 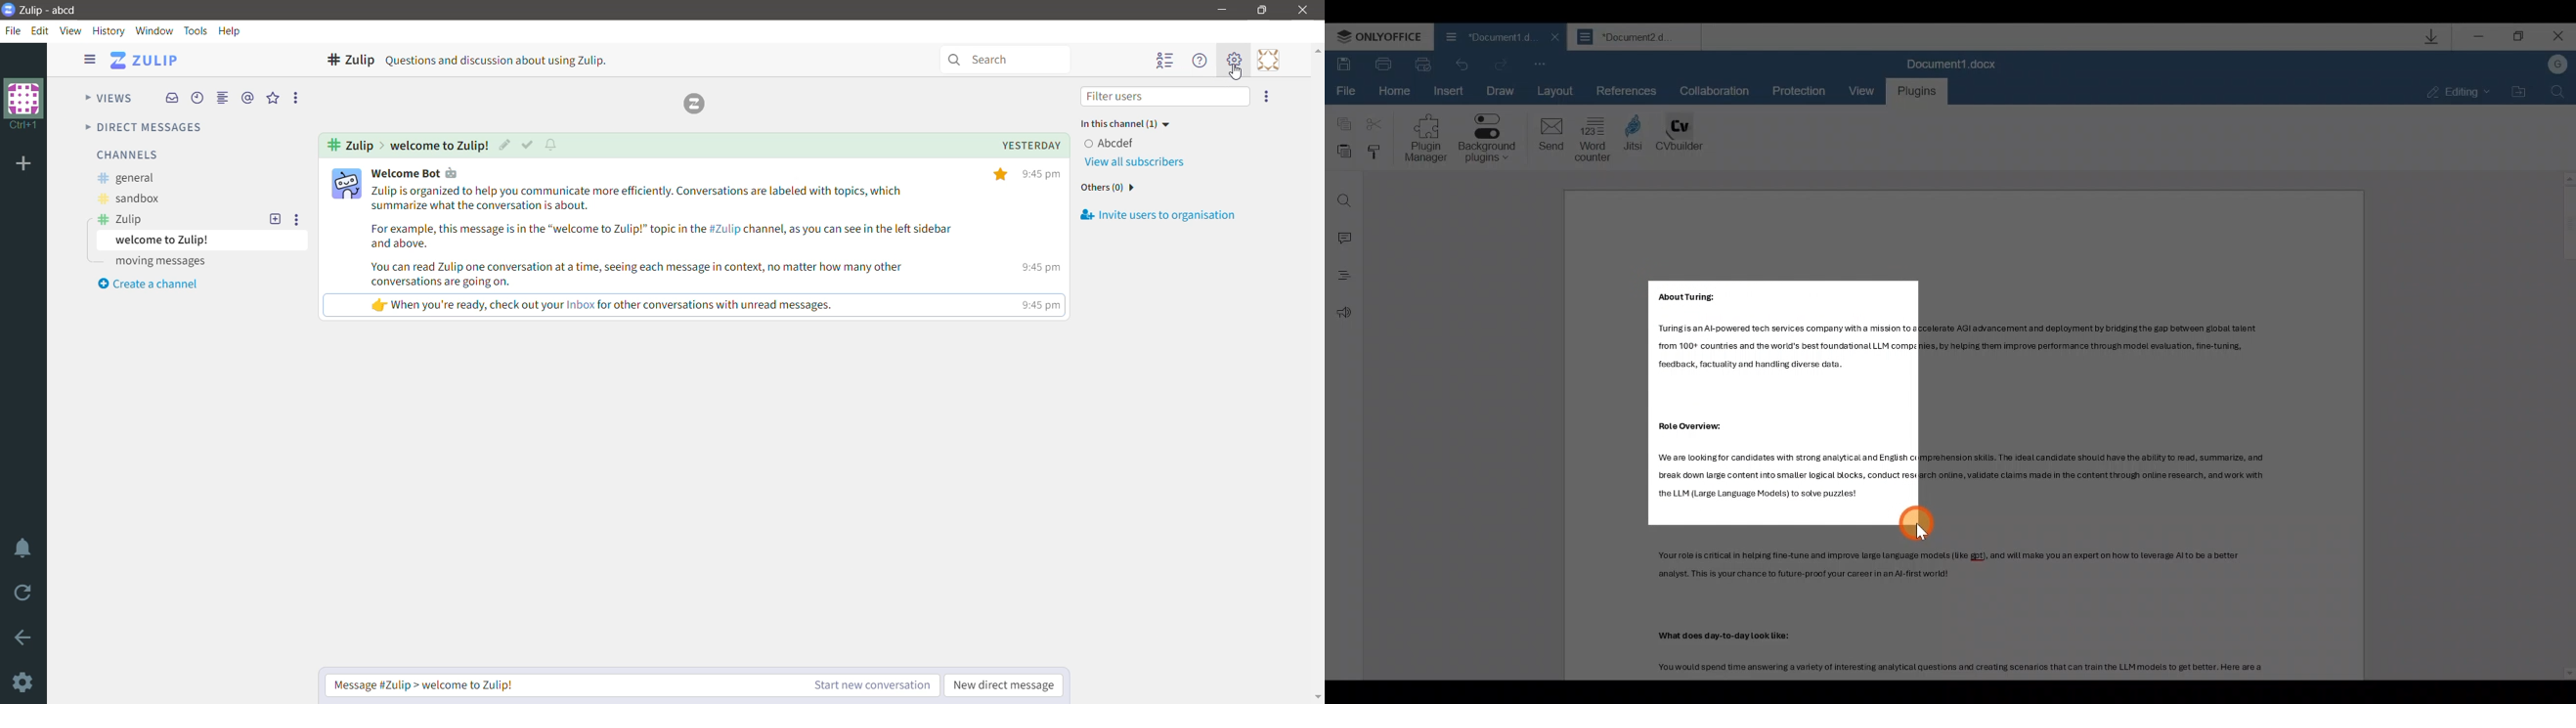 What do you see at coordinates (1264, 10) in the screenshot?
I see `Restore Down` at bounding box center [1264, 10].